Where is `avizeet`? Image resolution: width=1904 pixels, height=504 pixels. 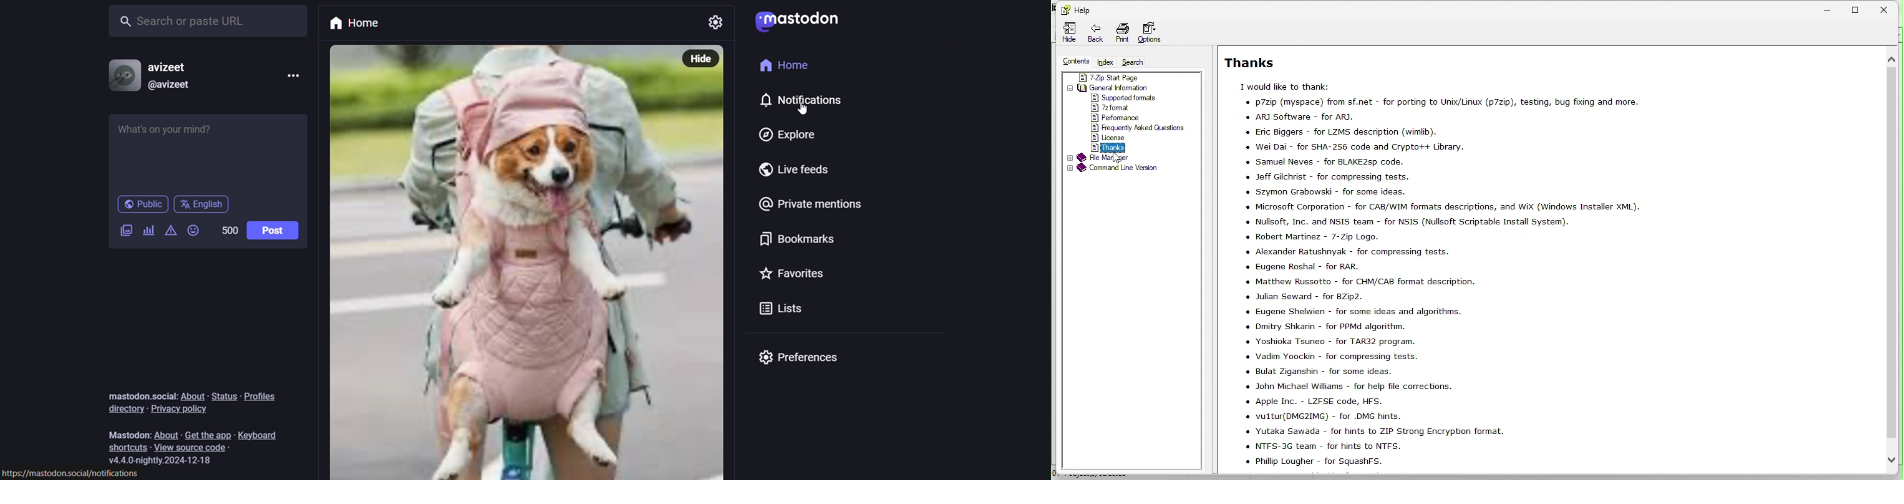 avizeet is located at coordinates (172, 68).